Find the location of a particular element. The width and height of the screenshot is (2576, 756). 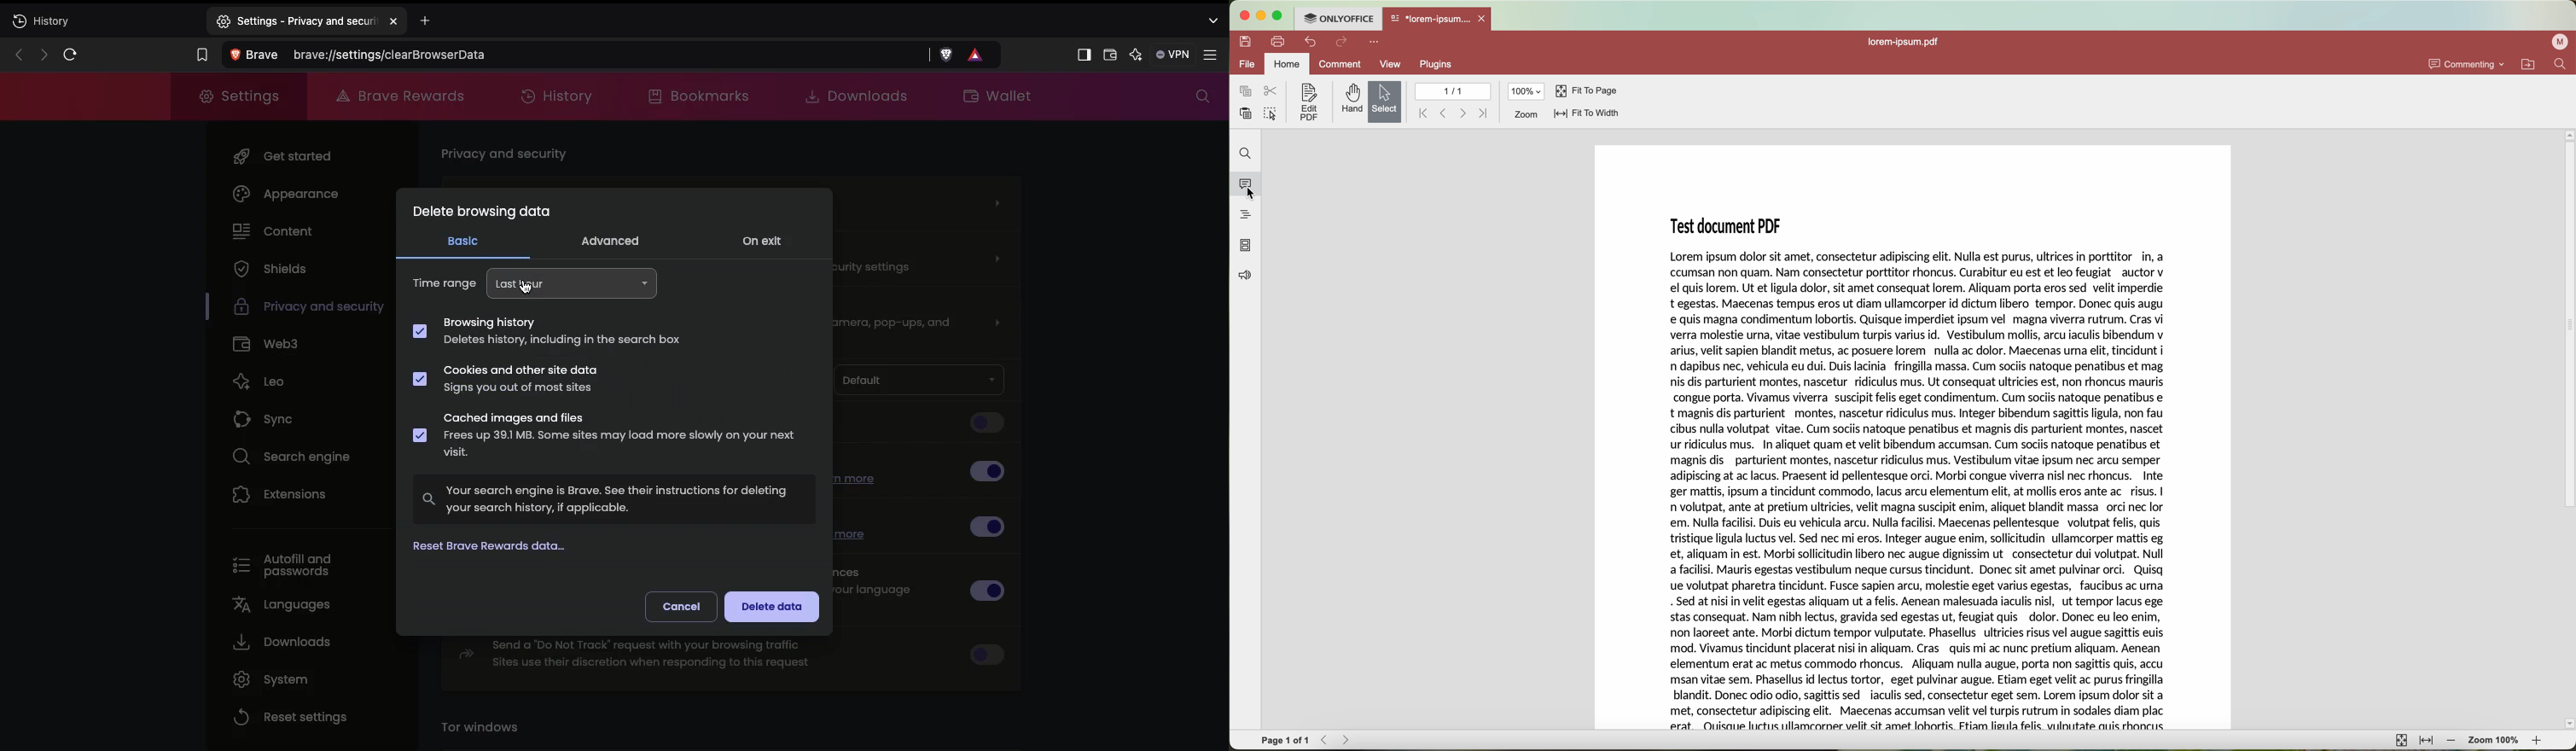

page thumbnails is located at coordinates (1245, 246).